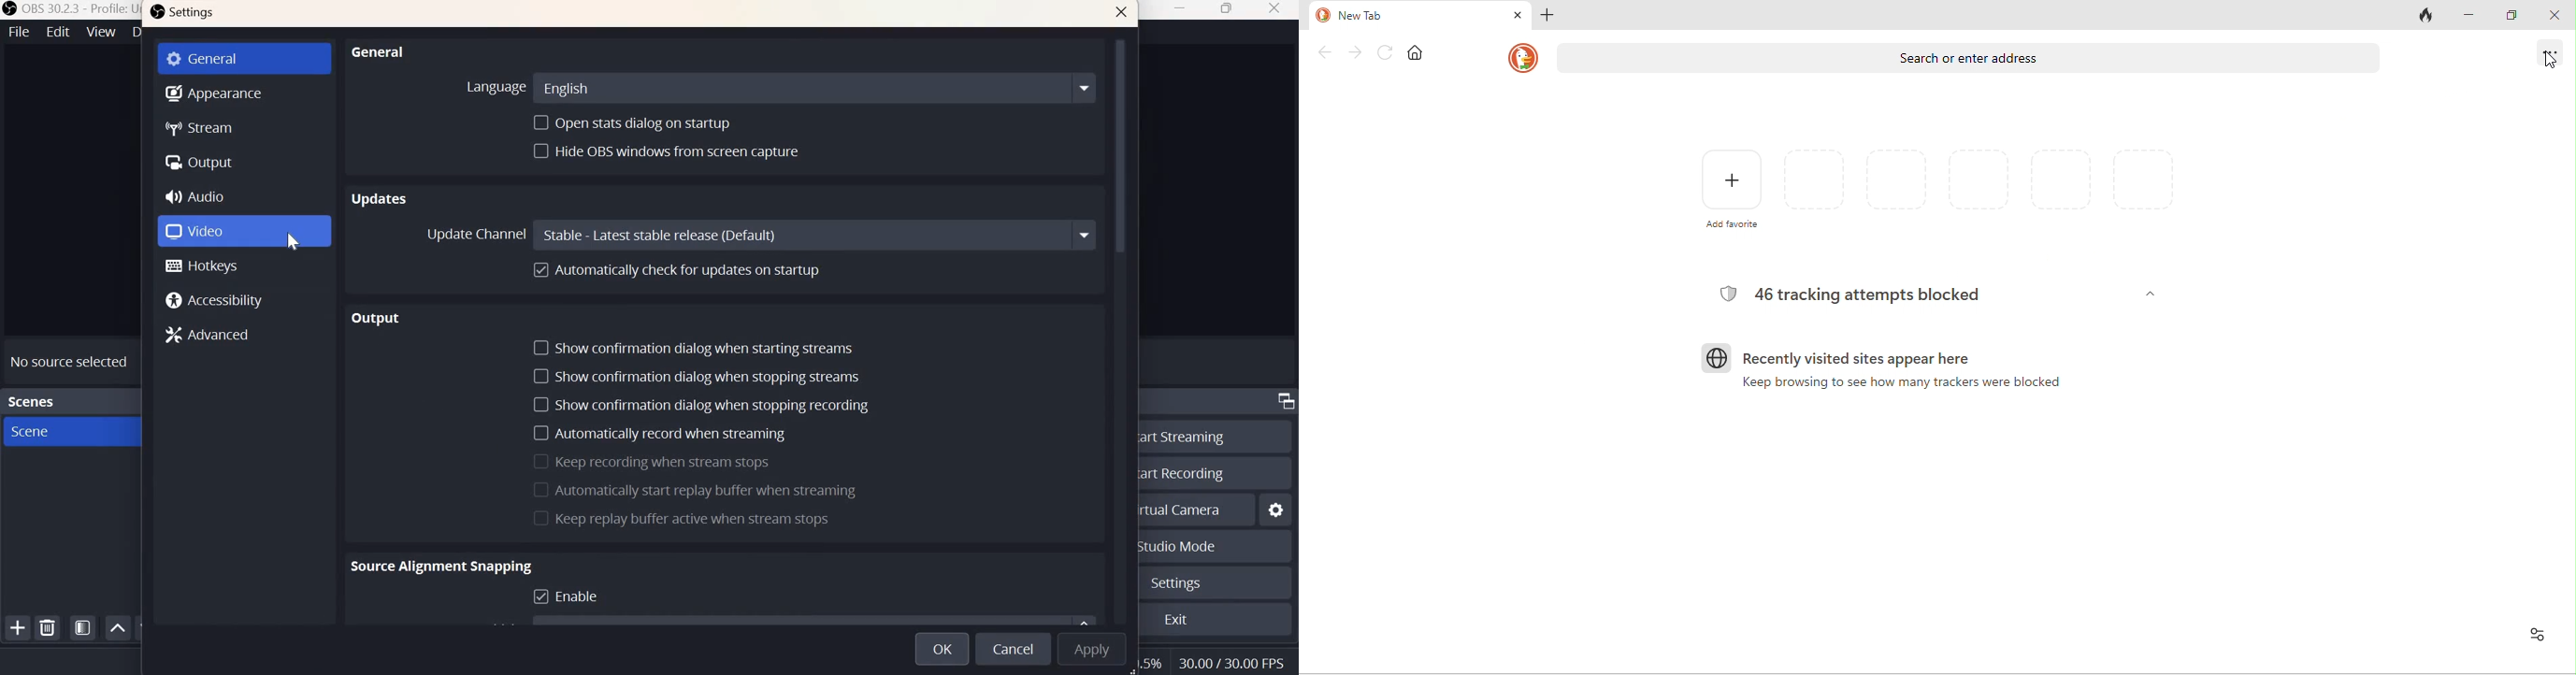  I want to click on Apply, so click(1091, 650).